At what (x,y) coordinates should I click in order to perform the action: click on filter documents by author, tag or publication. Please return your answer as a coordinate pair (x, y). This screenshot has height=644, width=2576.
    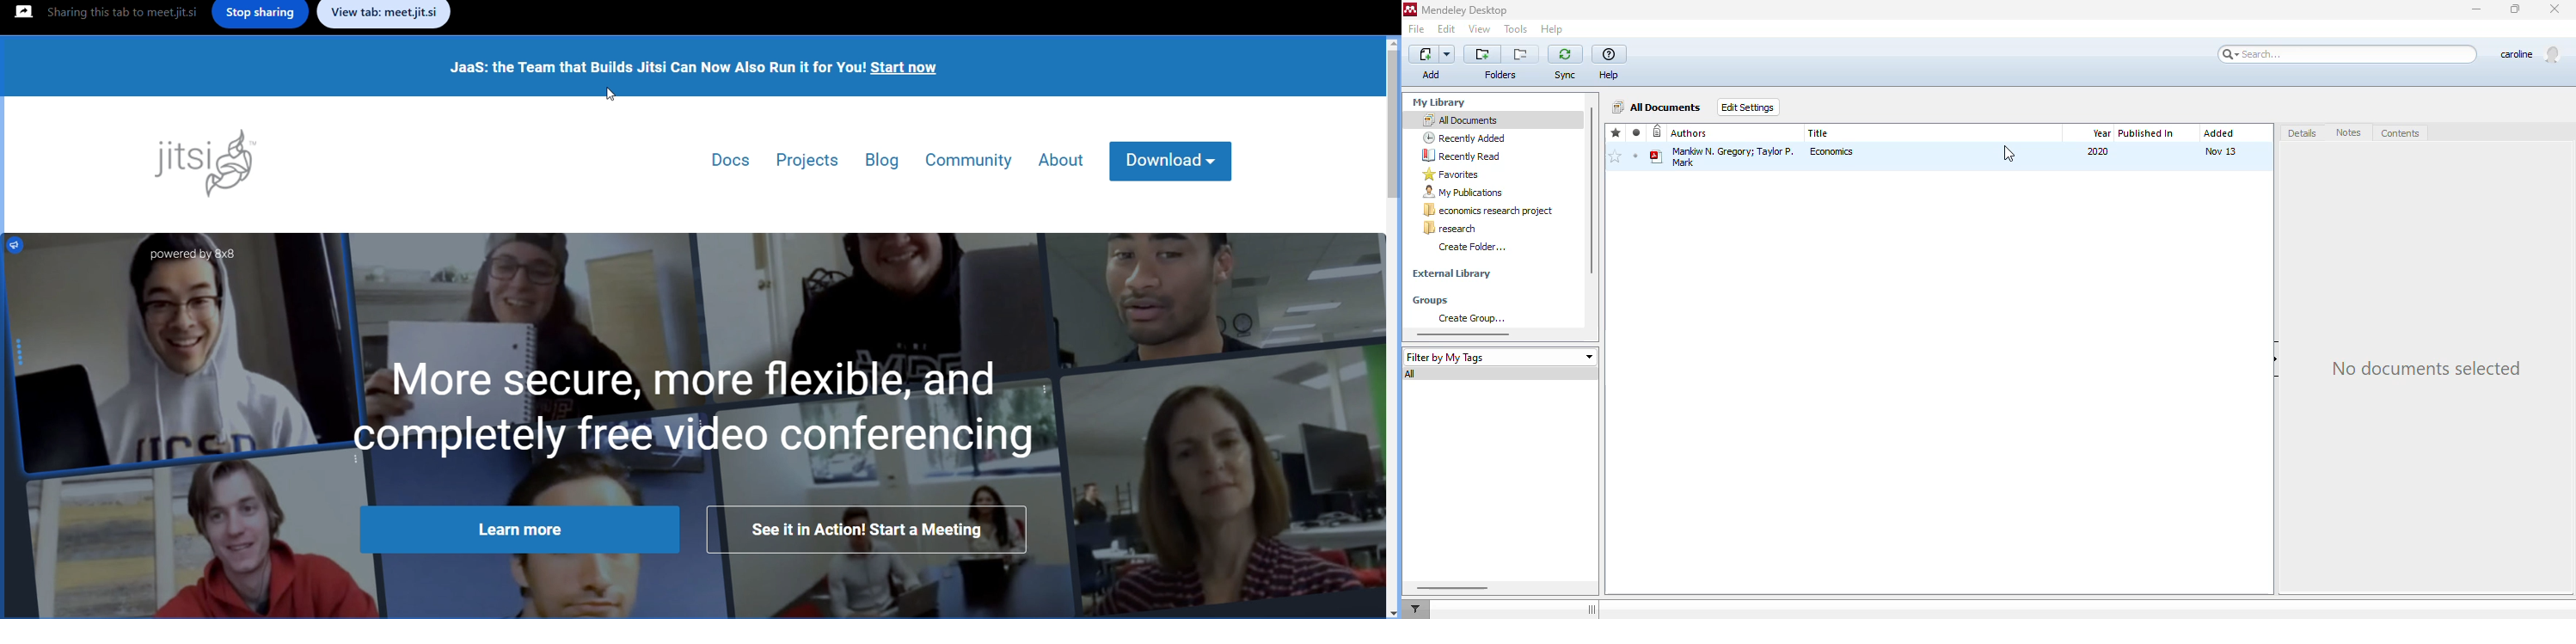
    Looking at the image, I should click on (1414, 610).